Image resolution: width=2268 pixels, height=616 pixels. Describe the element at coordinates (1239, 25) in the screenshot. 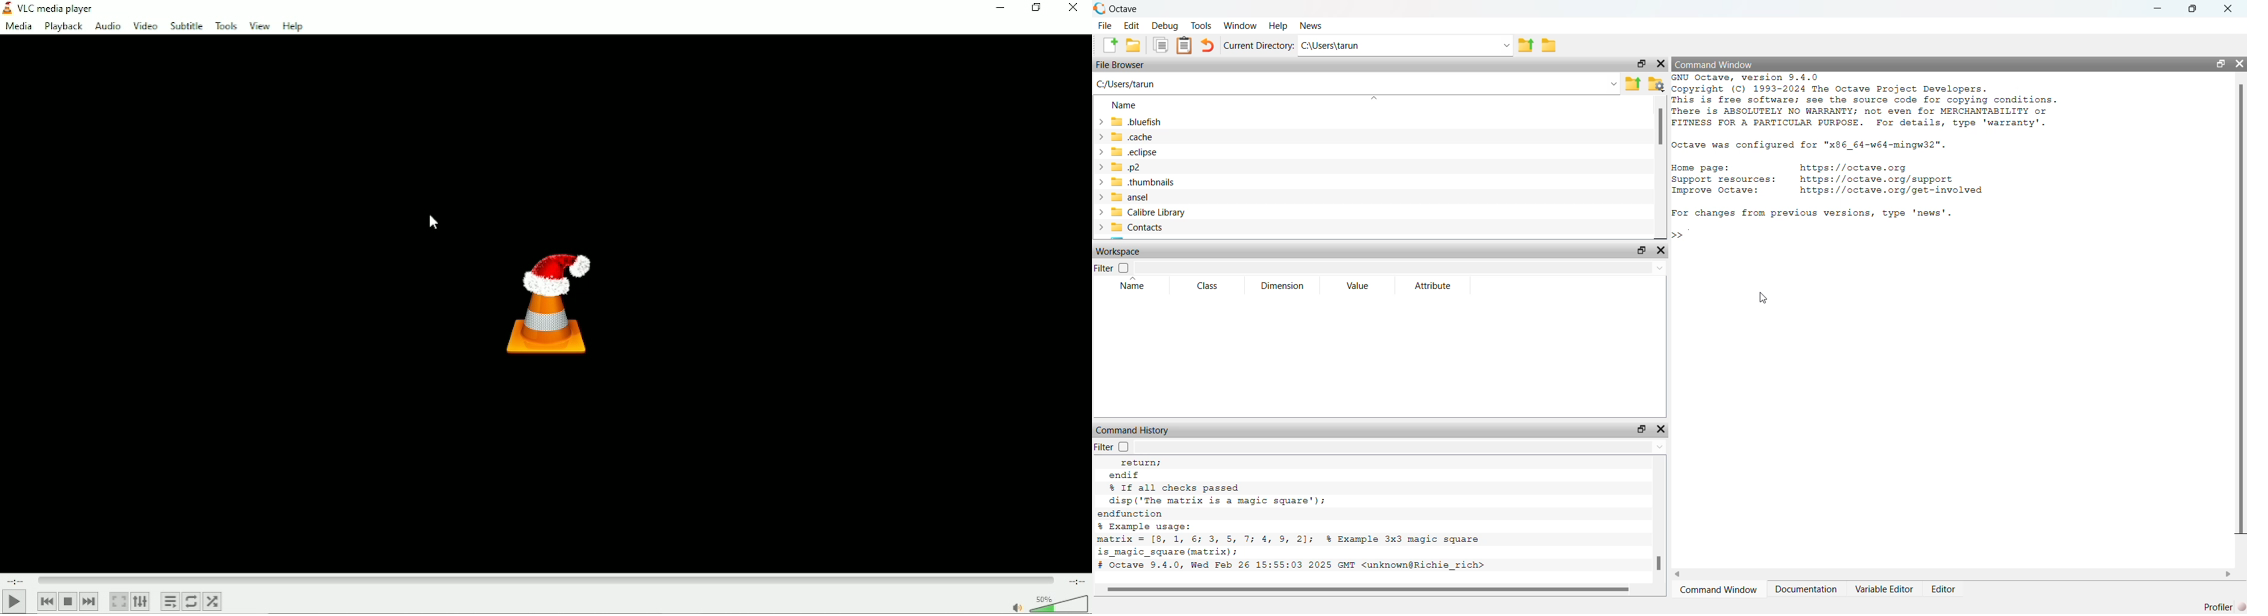

I see `Window` at that location.